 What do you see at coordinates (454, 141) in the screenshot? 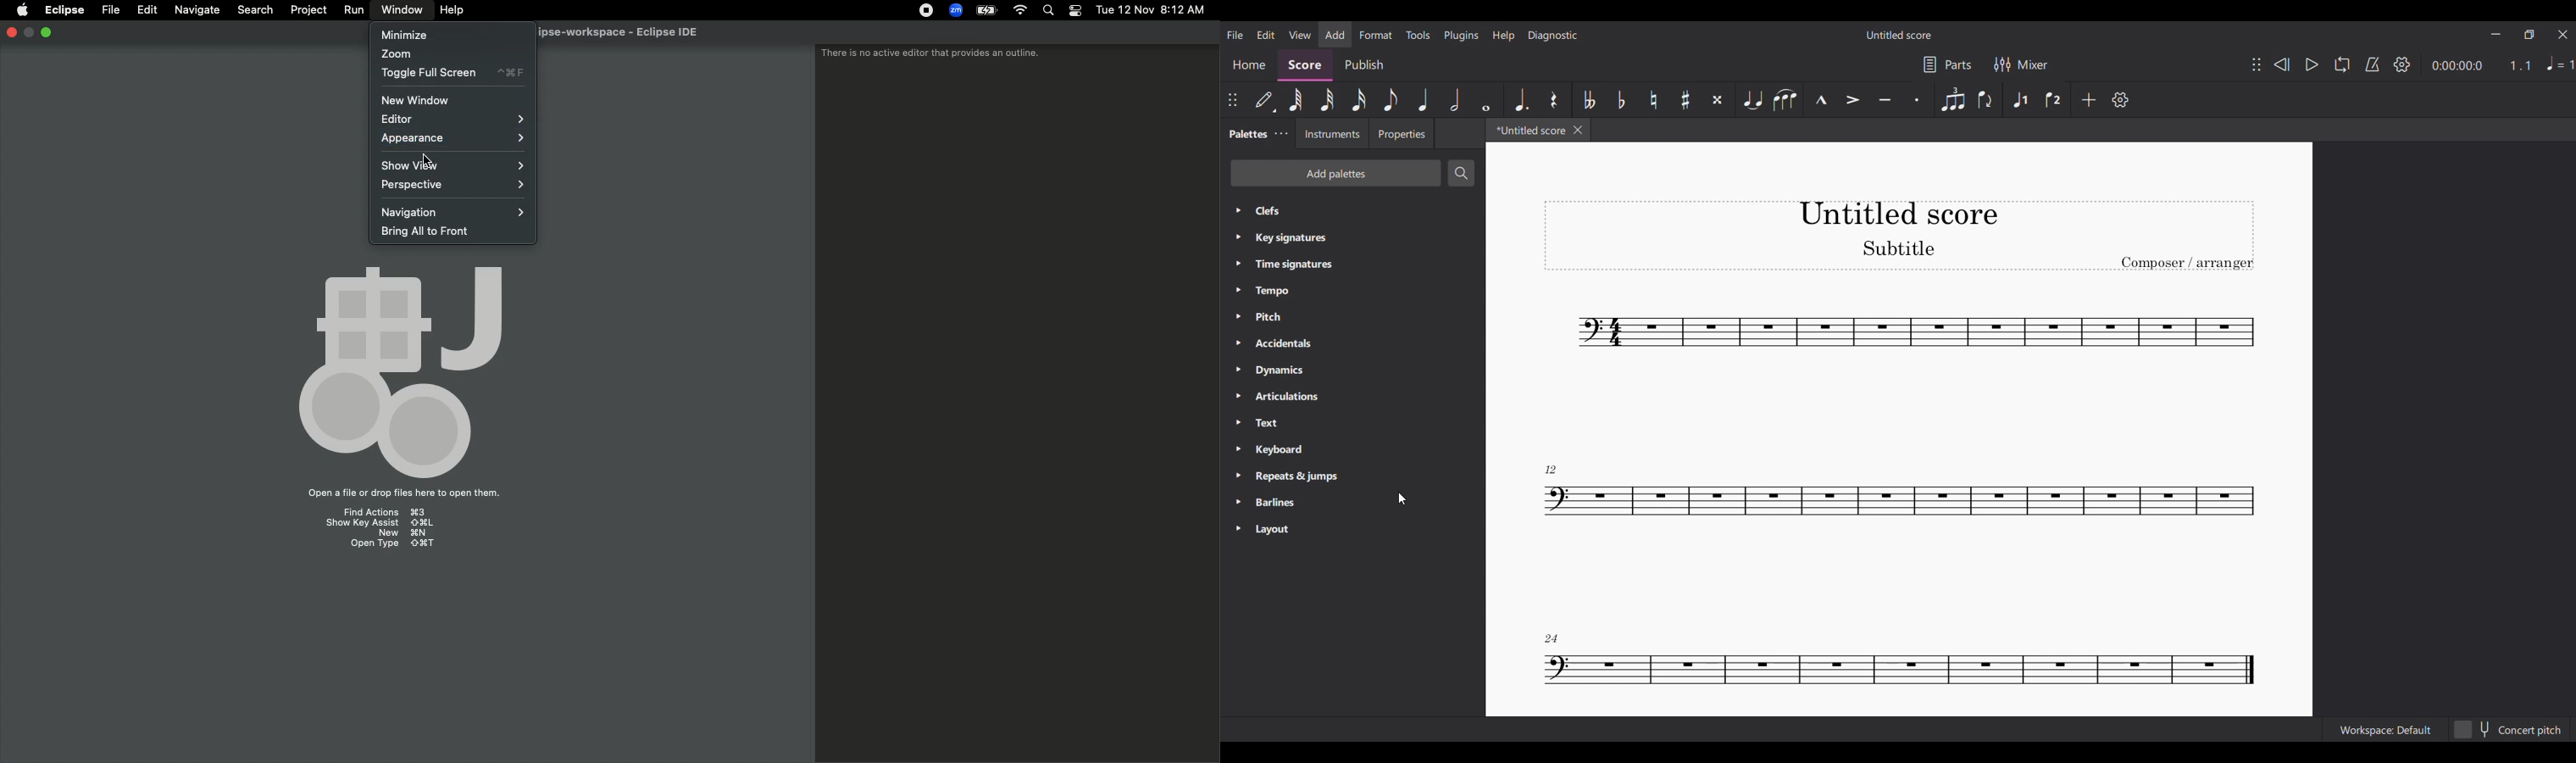
I see `Appearance` at bounding box center [454, 141].